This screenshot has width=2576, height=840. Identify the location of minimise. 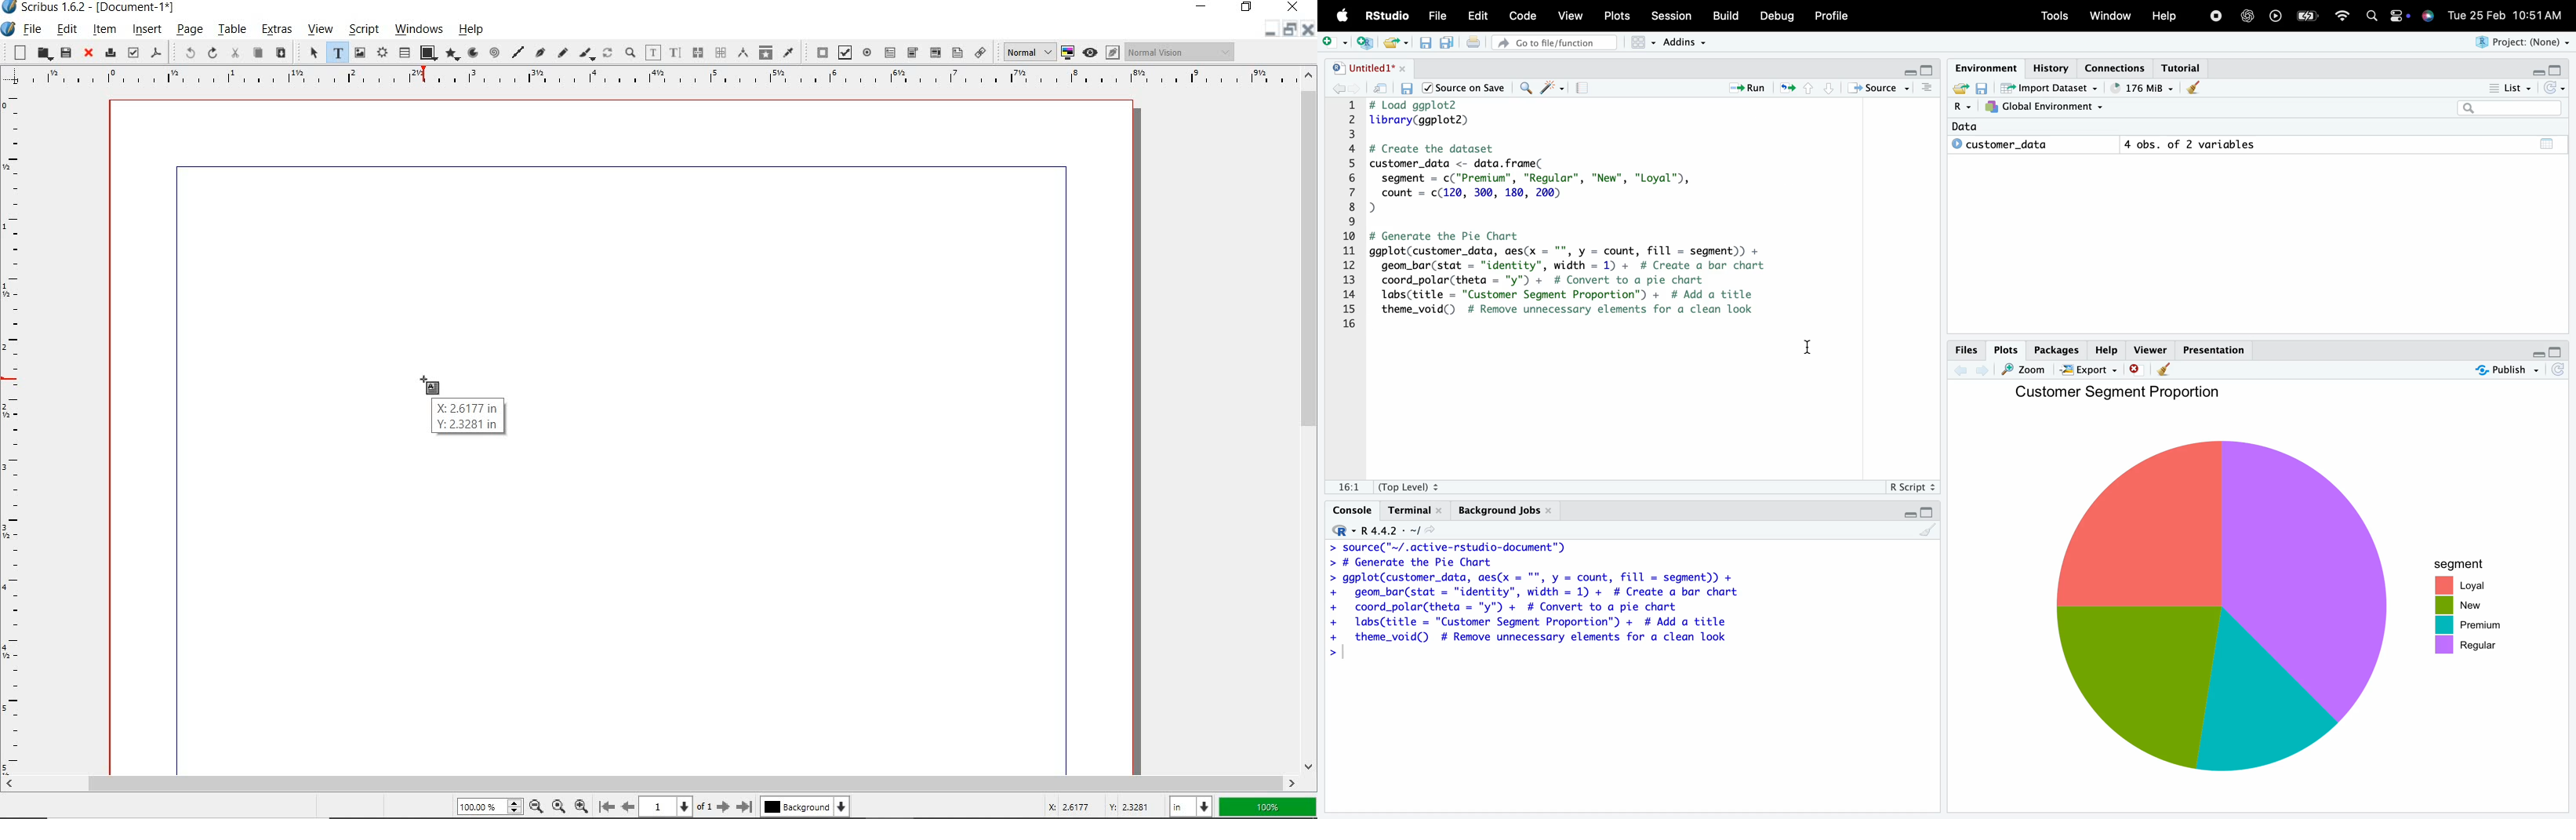
(1907, 516).